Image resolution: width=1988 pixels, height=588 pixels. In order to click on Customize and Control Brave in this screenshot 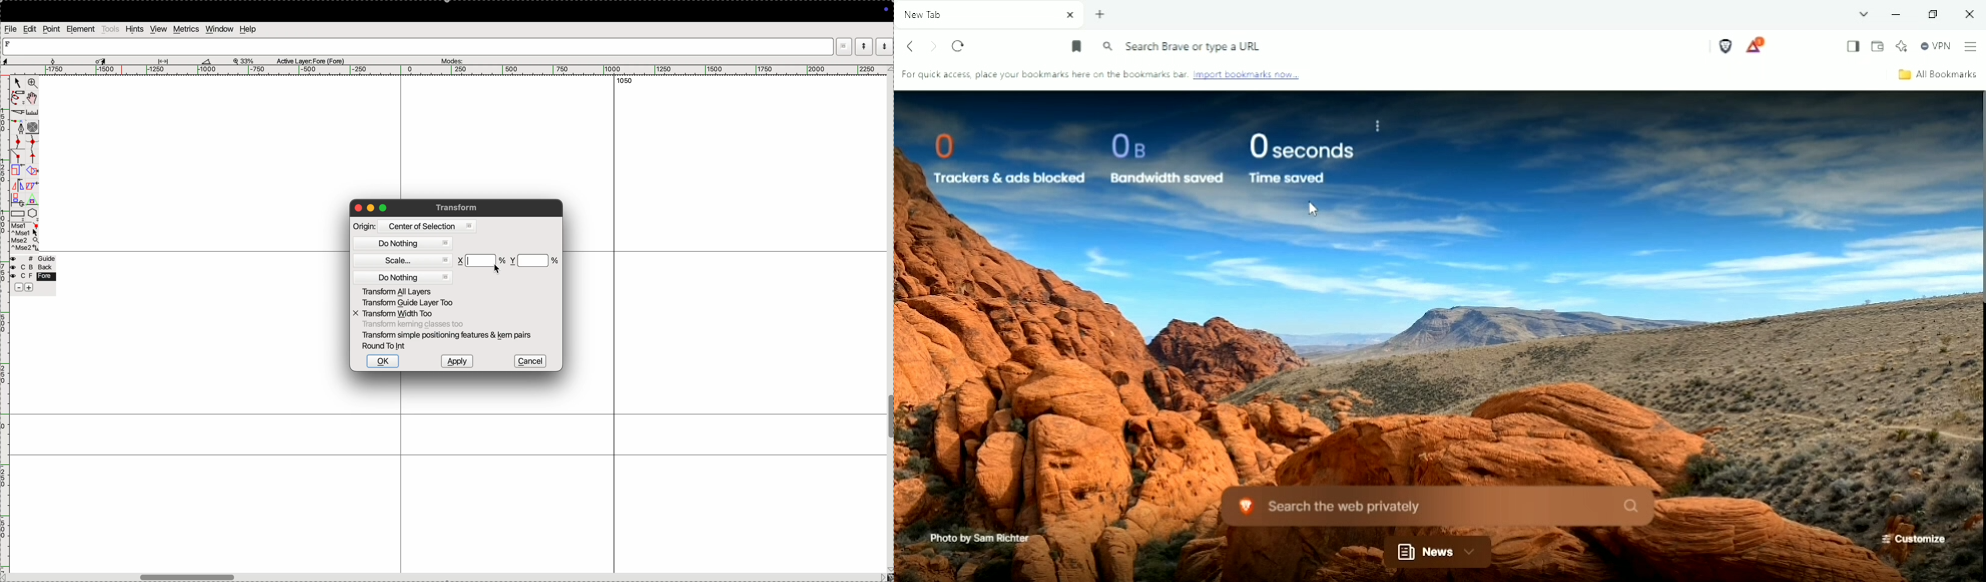, I will do `click(1970, 47)`.